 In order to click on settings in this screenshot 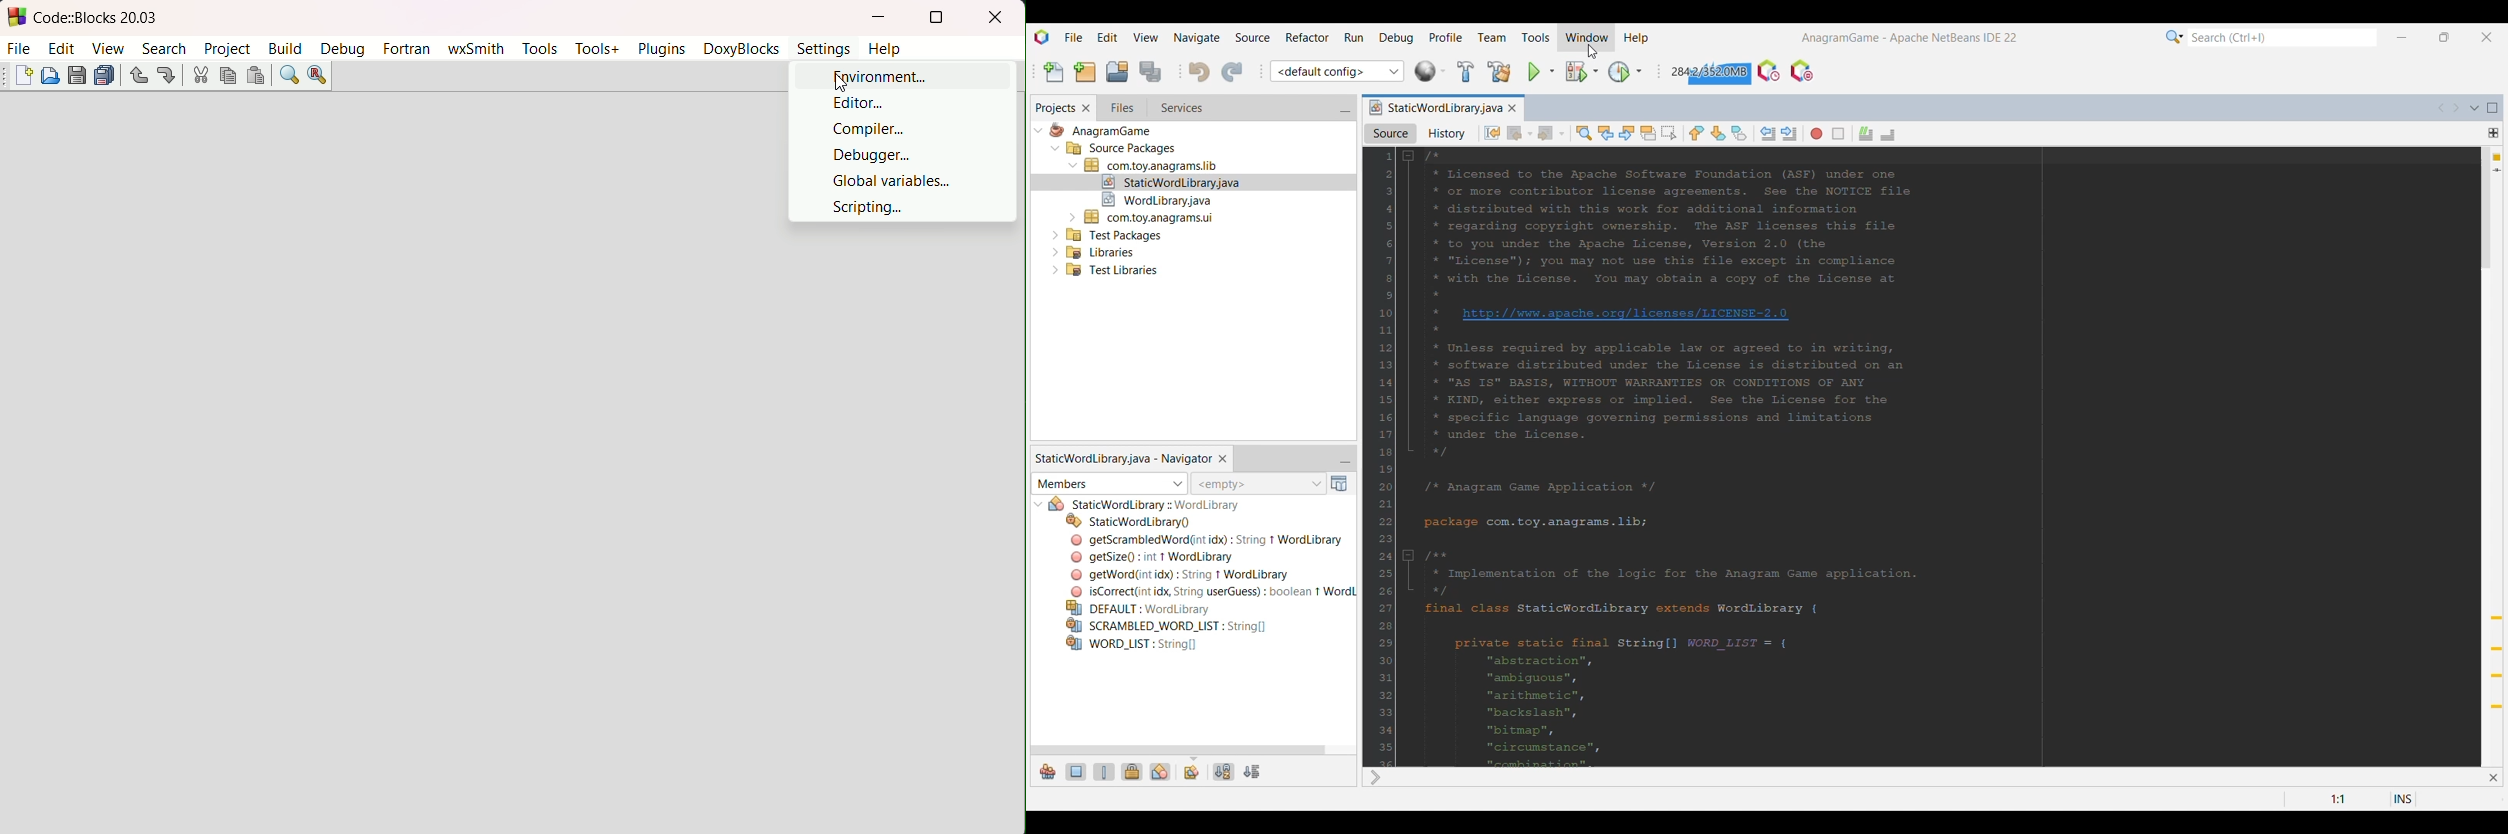, I will do `click(826, 49)`.